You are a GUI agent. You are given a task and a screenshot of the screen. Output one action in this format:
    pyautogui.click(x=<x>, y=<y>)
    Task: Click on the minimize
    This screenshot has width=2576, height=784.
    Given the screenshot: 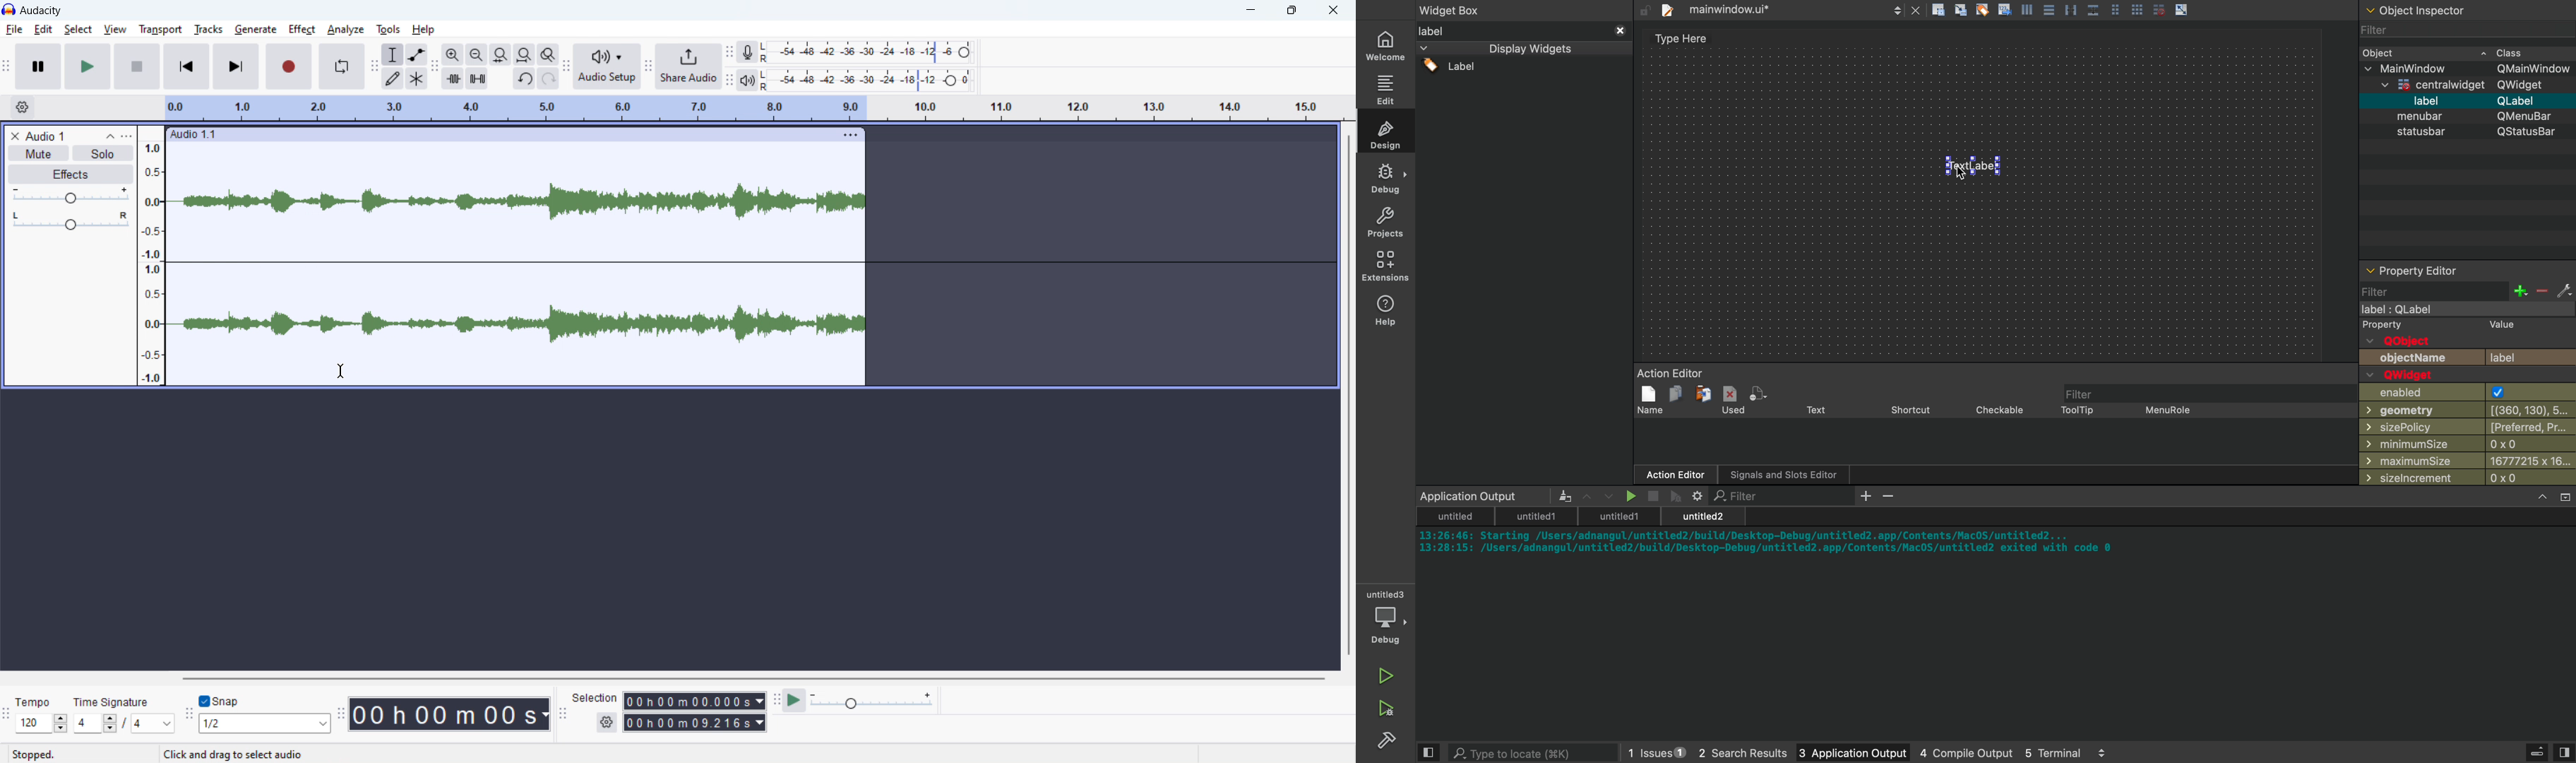 What is the action you would take?
    pyautogui.click(x=1244, y=11)
    